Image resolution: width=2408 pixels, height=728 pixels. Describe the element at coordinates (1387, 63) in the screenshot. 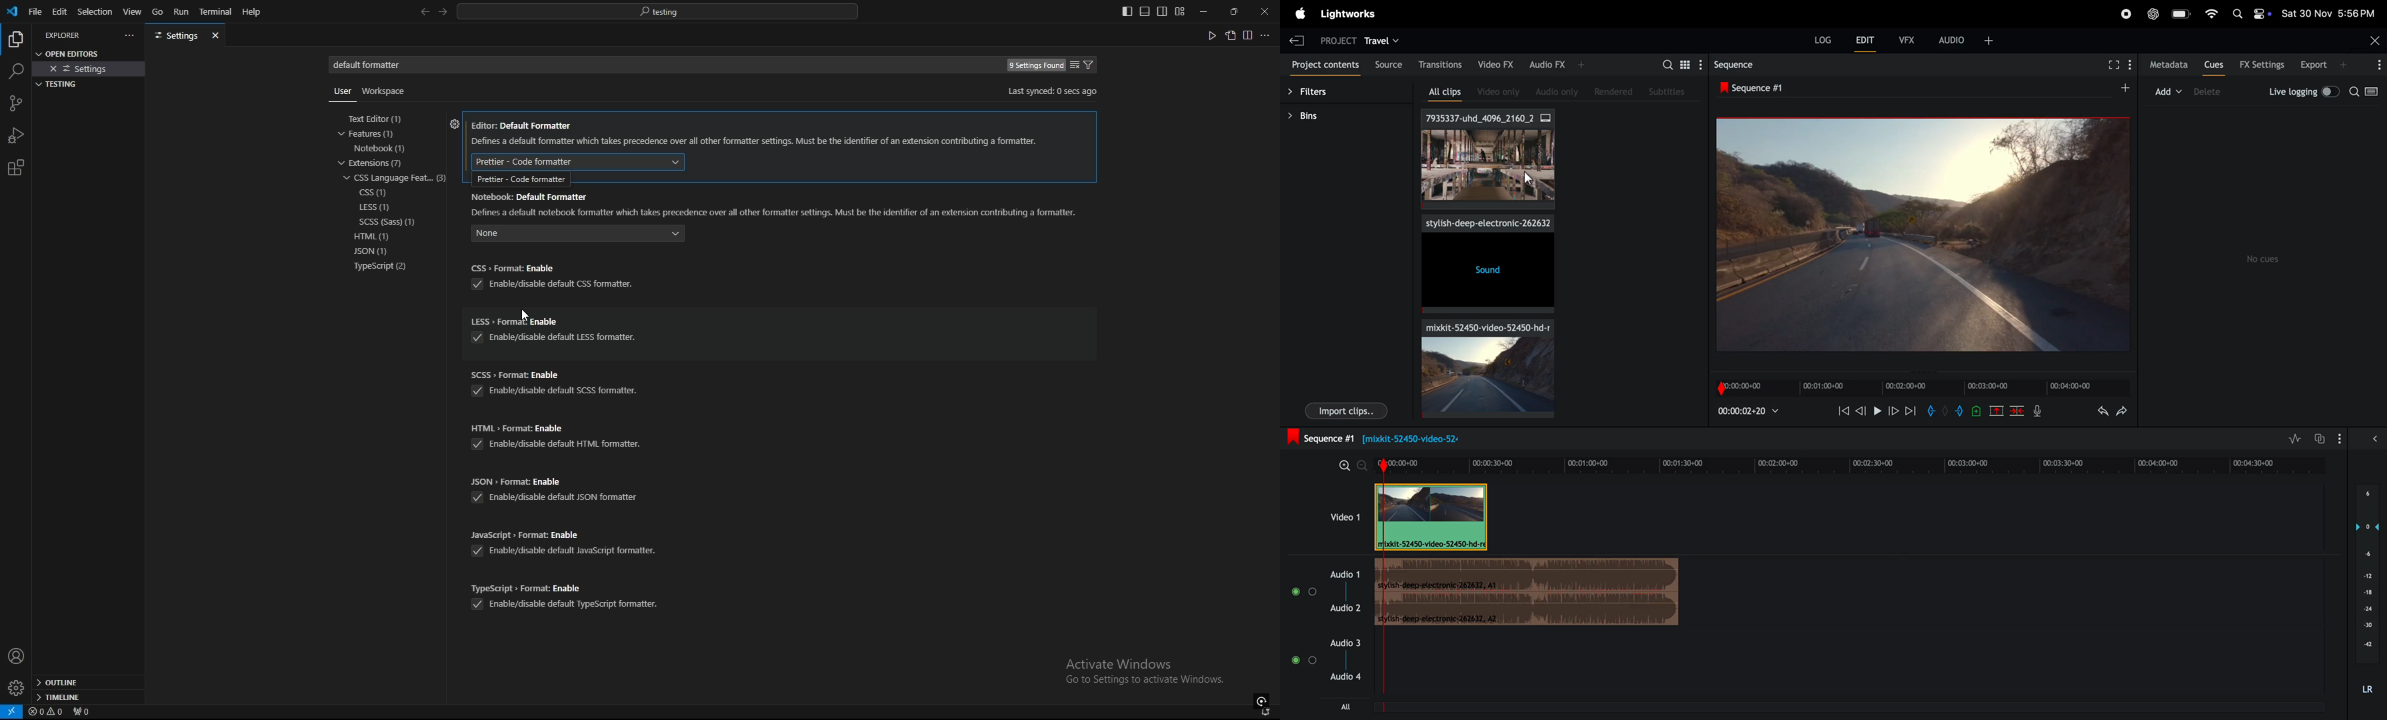

I see `source` at that location.